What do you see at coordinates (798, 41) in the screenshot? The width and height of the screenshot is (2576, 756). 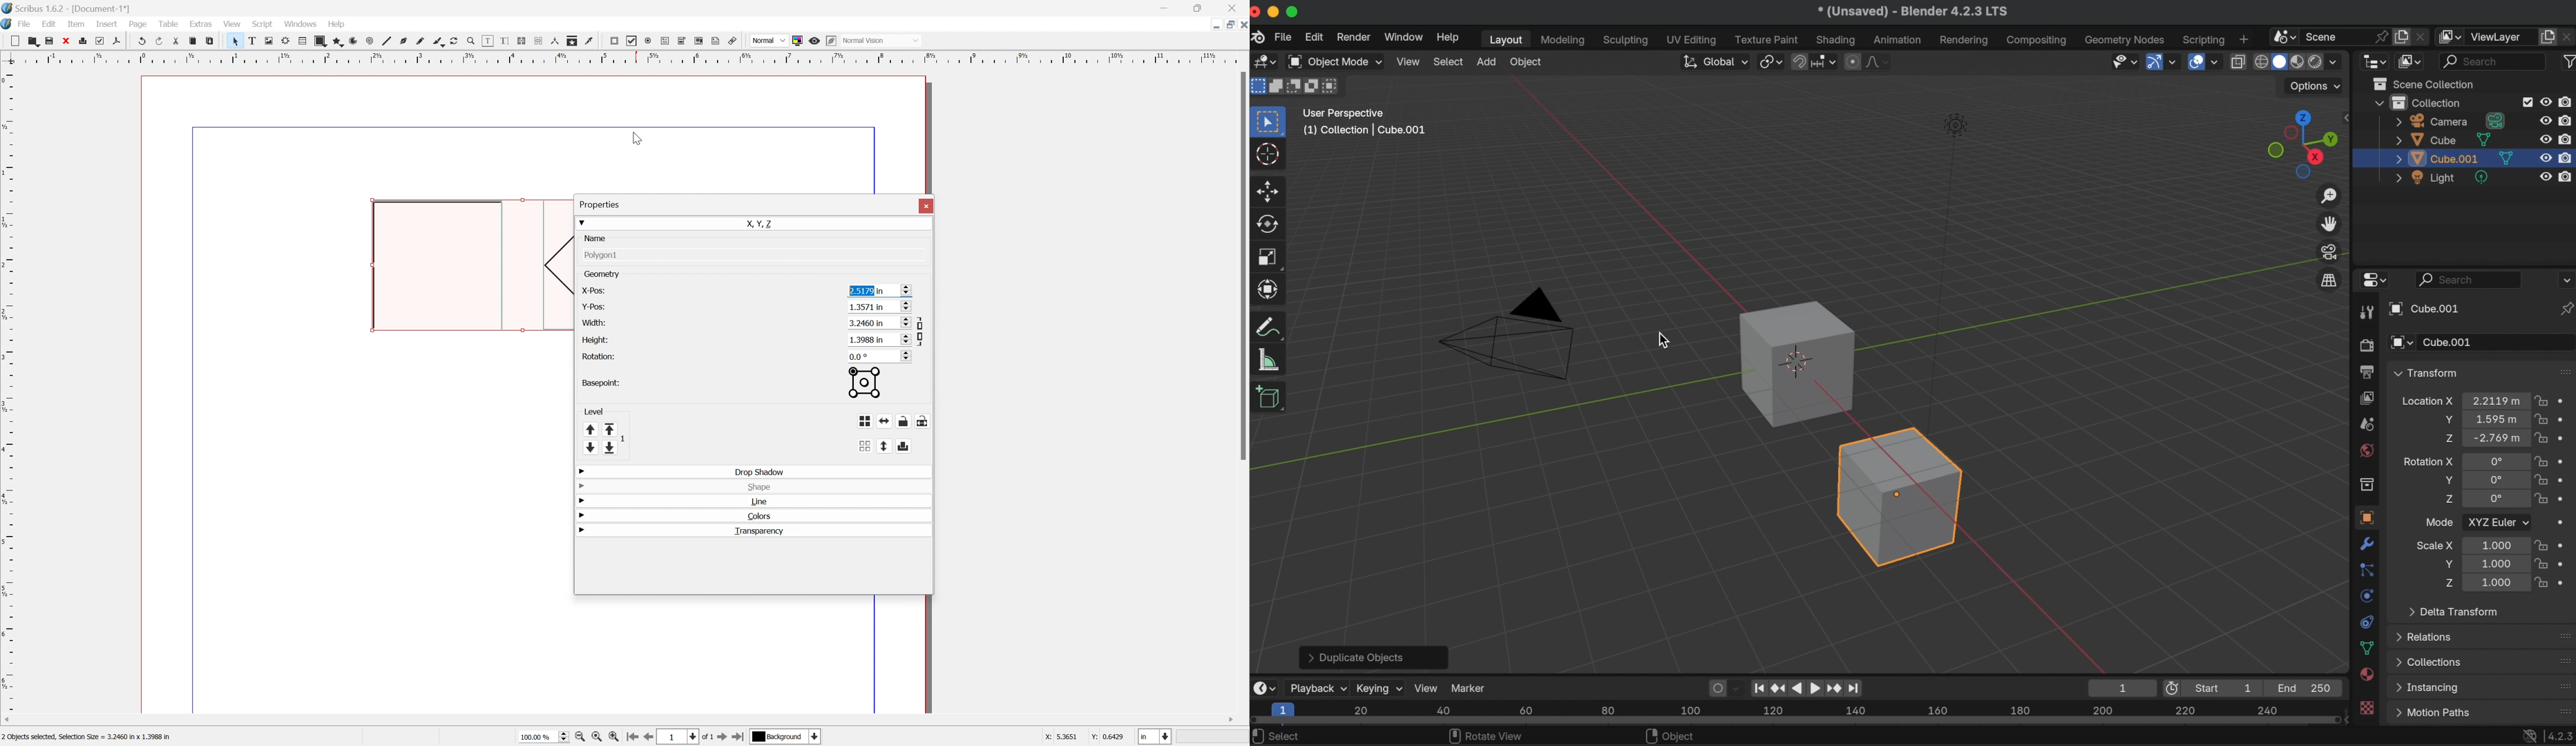 I see `Toggle color management system` at bounding box center [798, 41].